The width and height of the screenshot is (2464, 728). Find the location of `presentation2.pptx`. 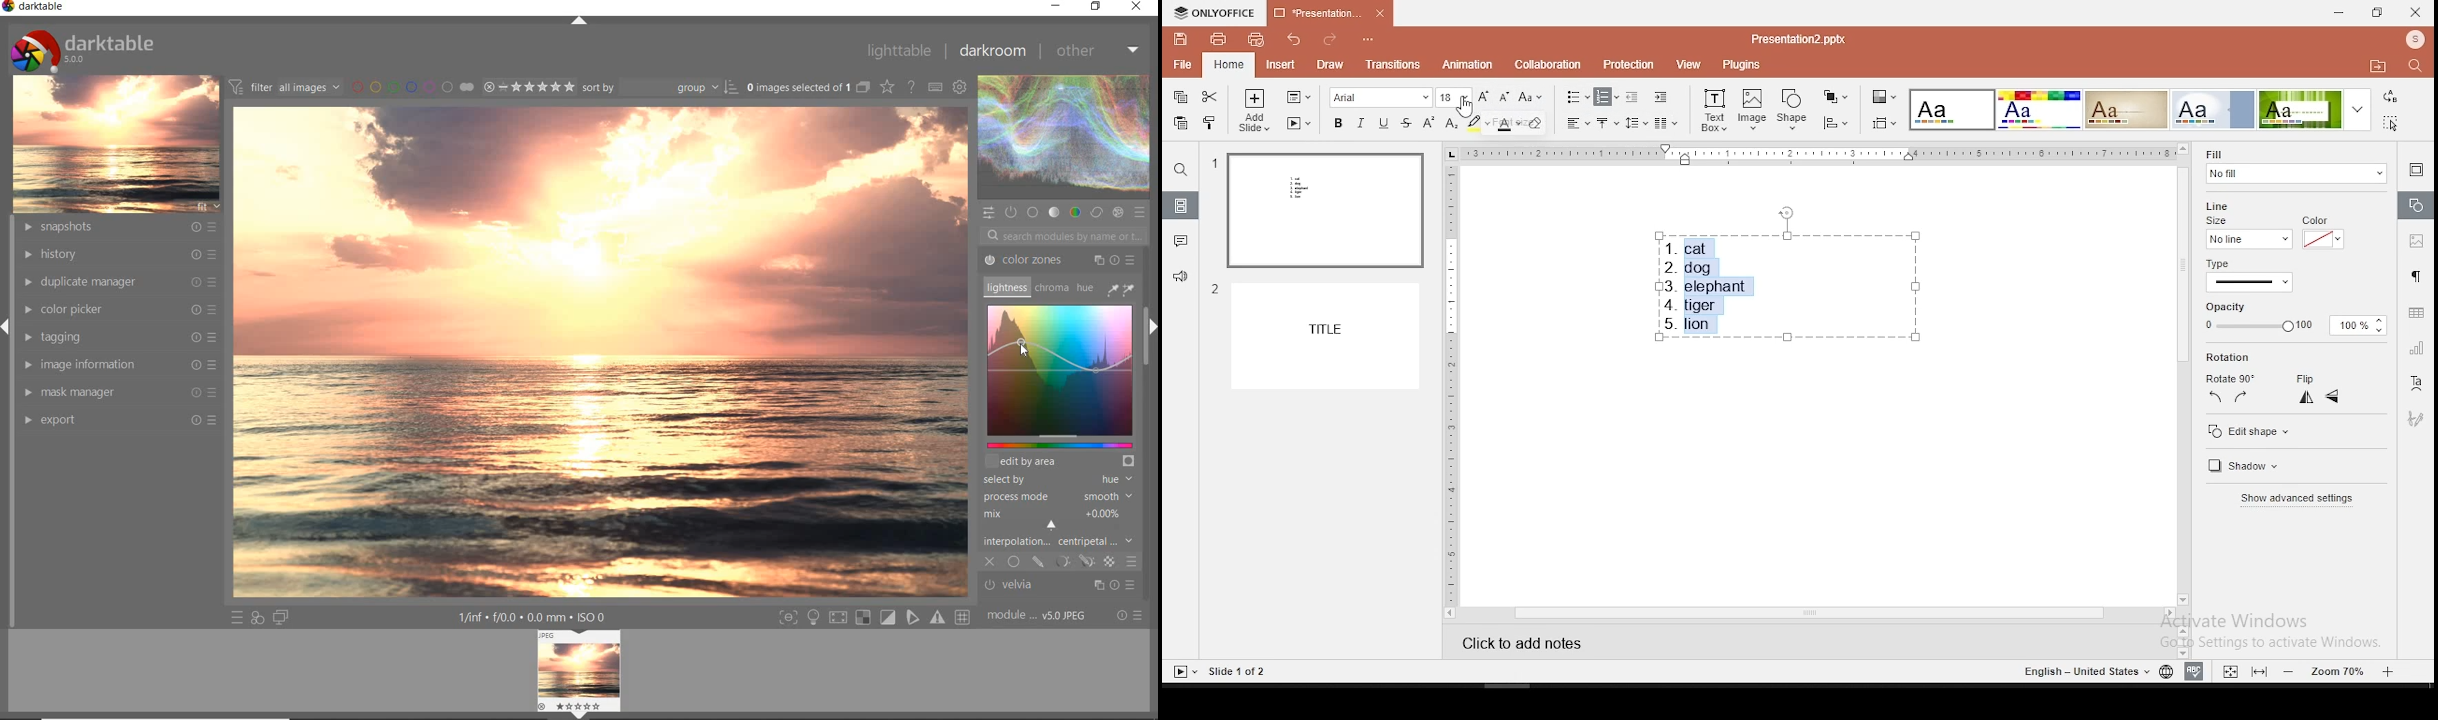

presentation2.pptx is located at coordinates (1799, 38).